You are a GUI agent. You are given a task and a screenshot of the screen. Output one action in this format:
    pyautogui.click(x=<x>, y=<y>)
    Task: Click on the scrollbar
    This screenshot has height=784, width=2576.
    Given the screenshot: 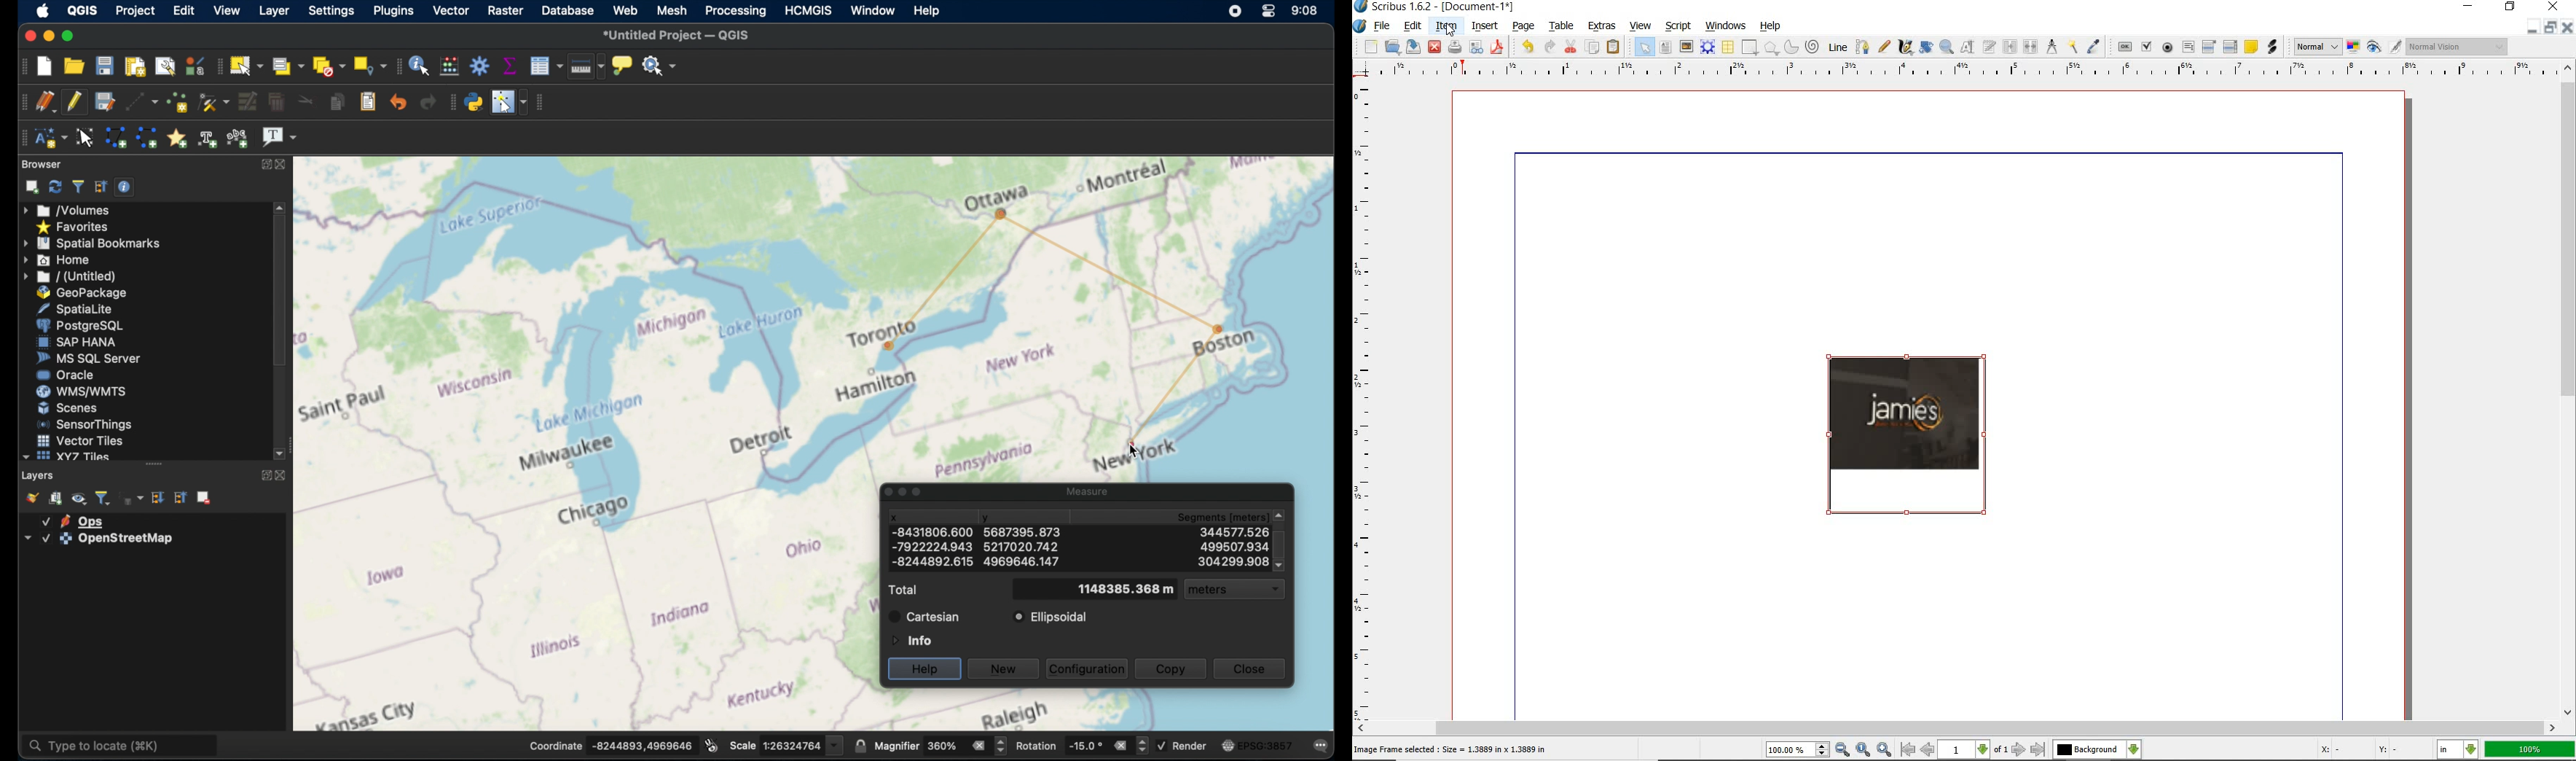 What is the action you would take?
    pyautogui.click(x=1957, y=727)
    